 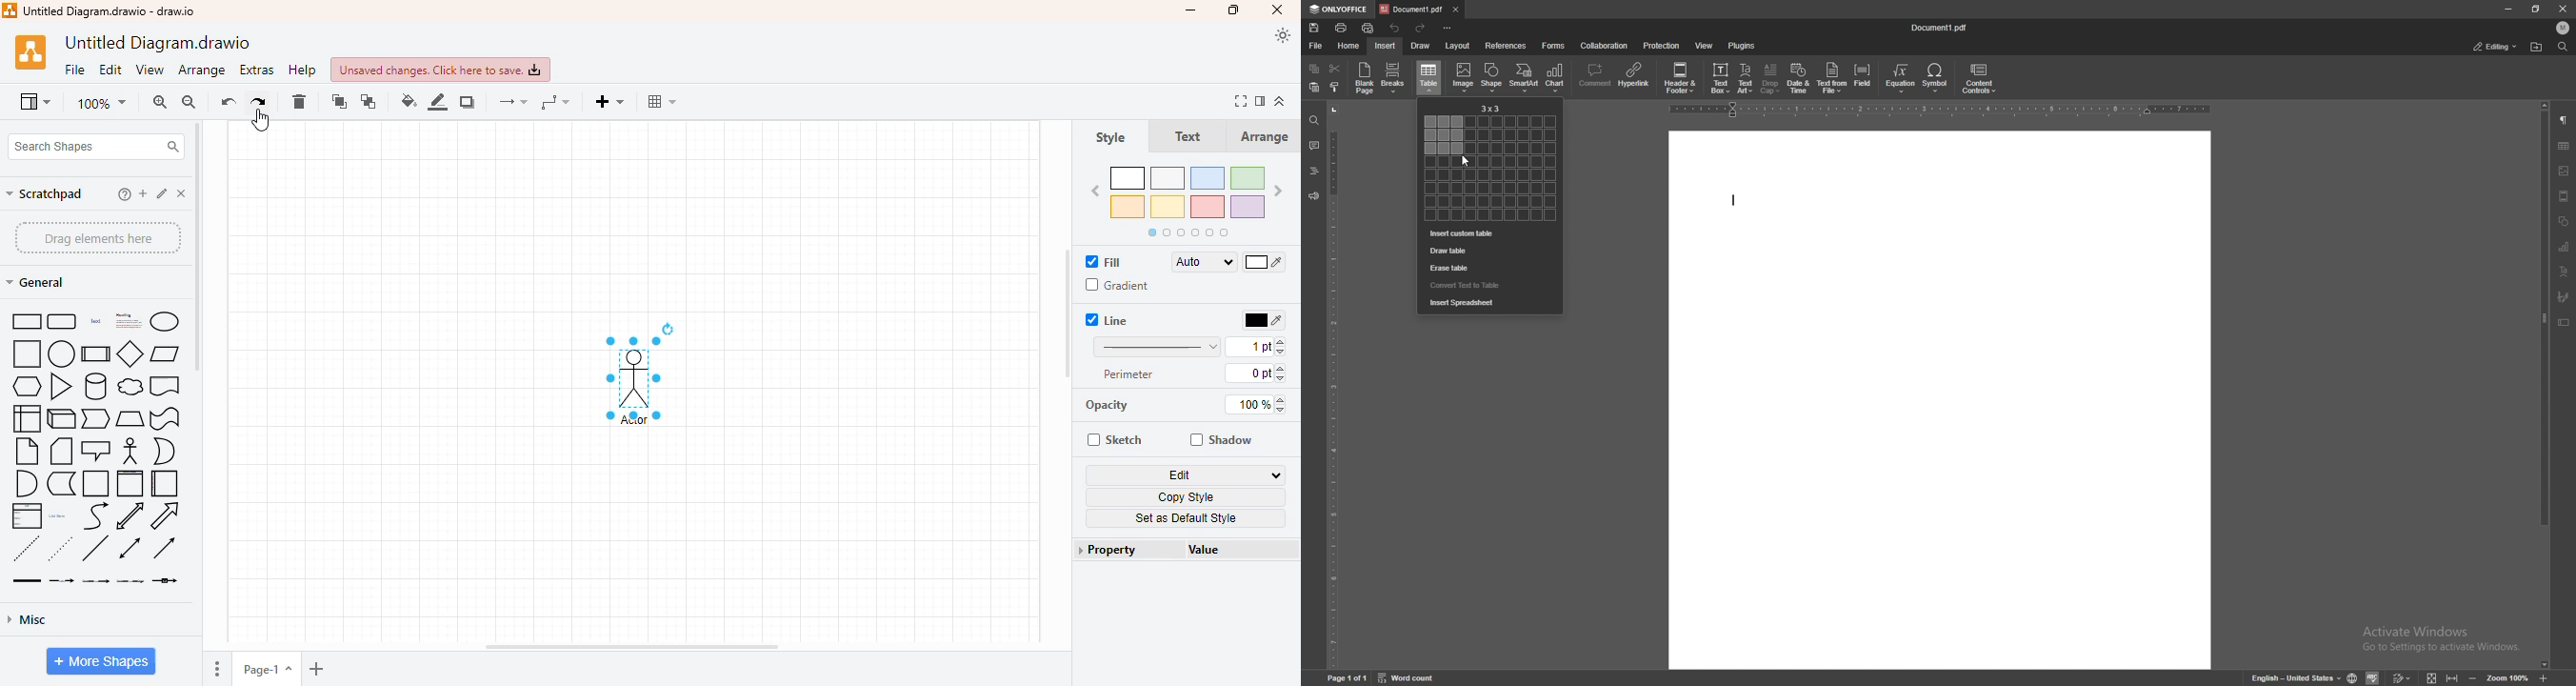 What do you see at coordinates (1595, 78) in the screenshot?
I see `comment` at bounding box center [1595, 78].